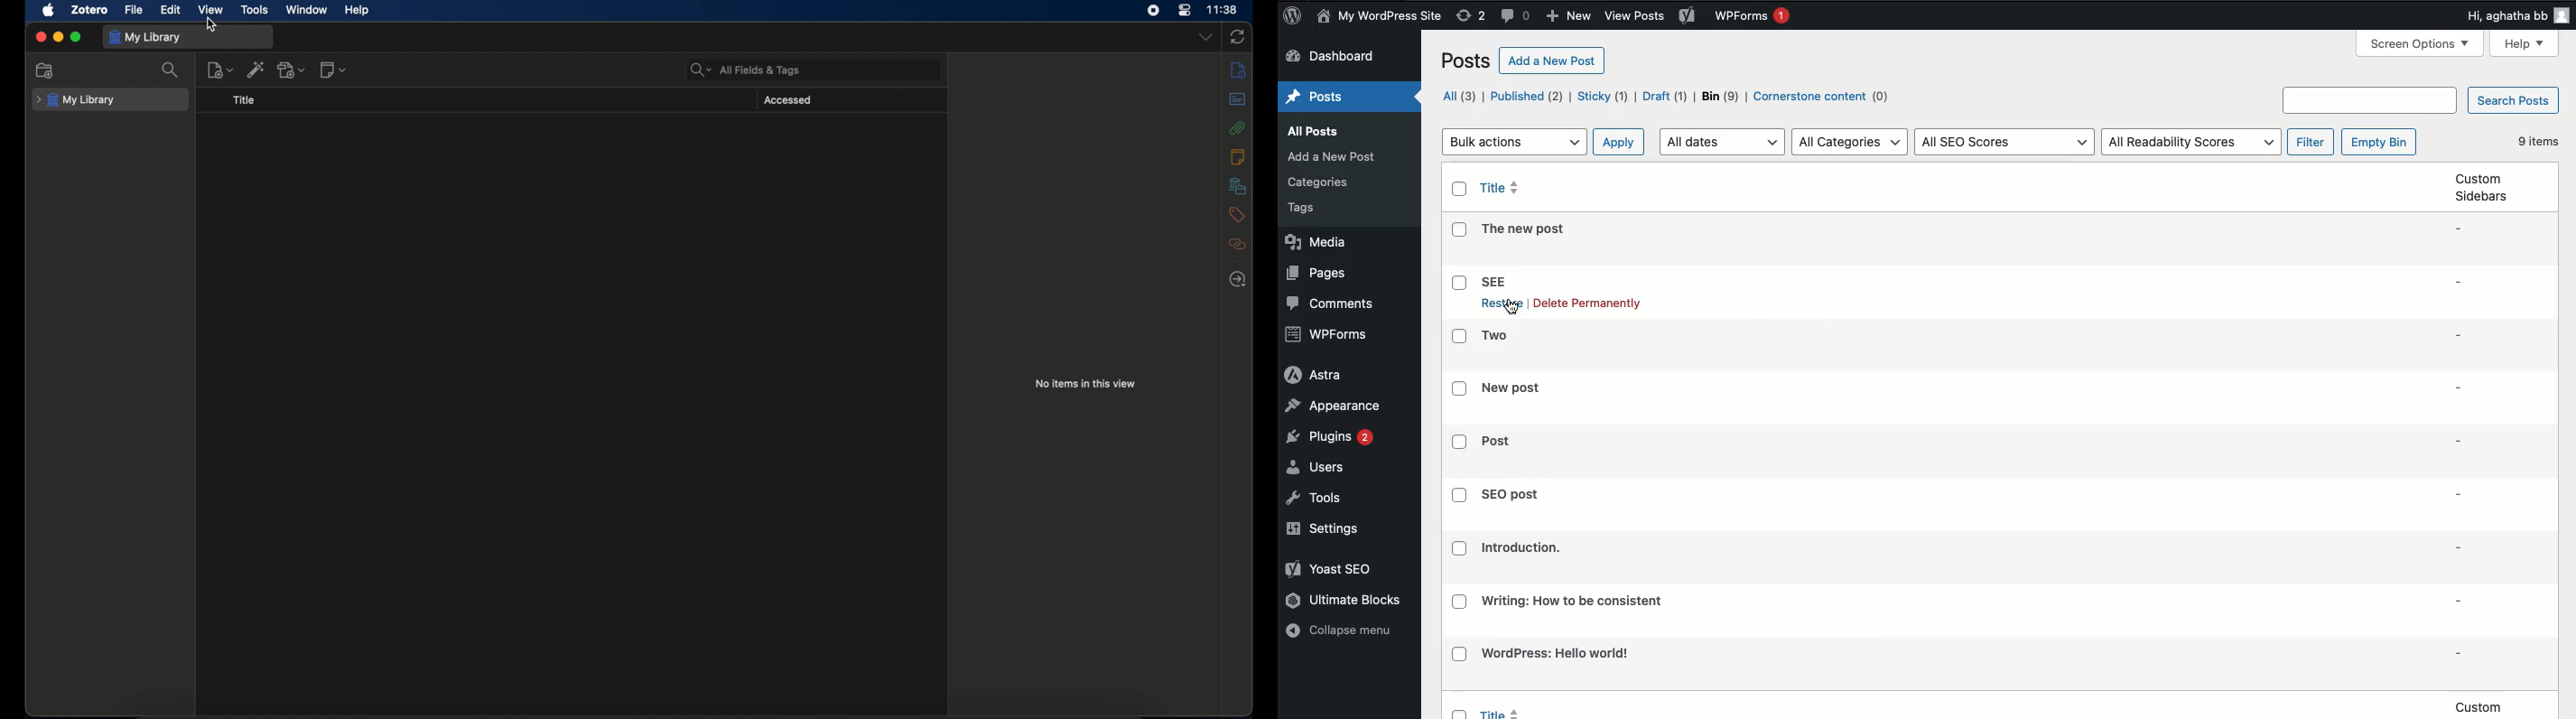  I want to click on All categories, so click(1850, 144).